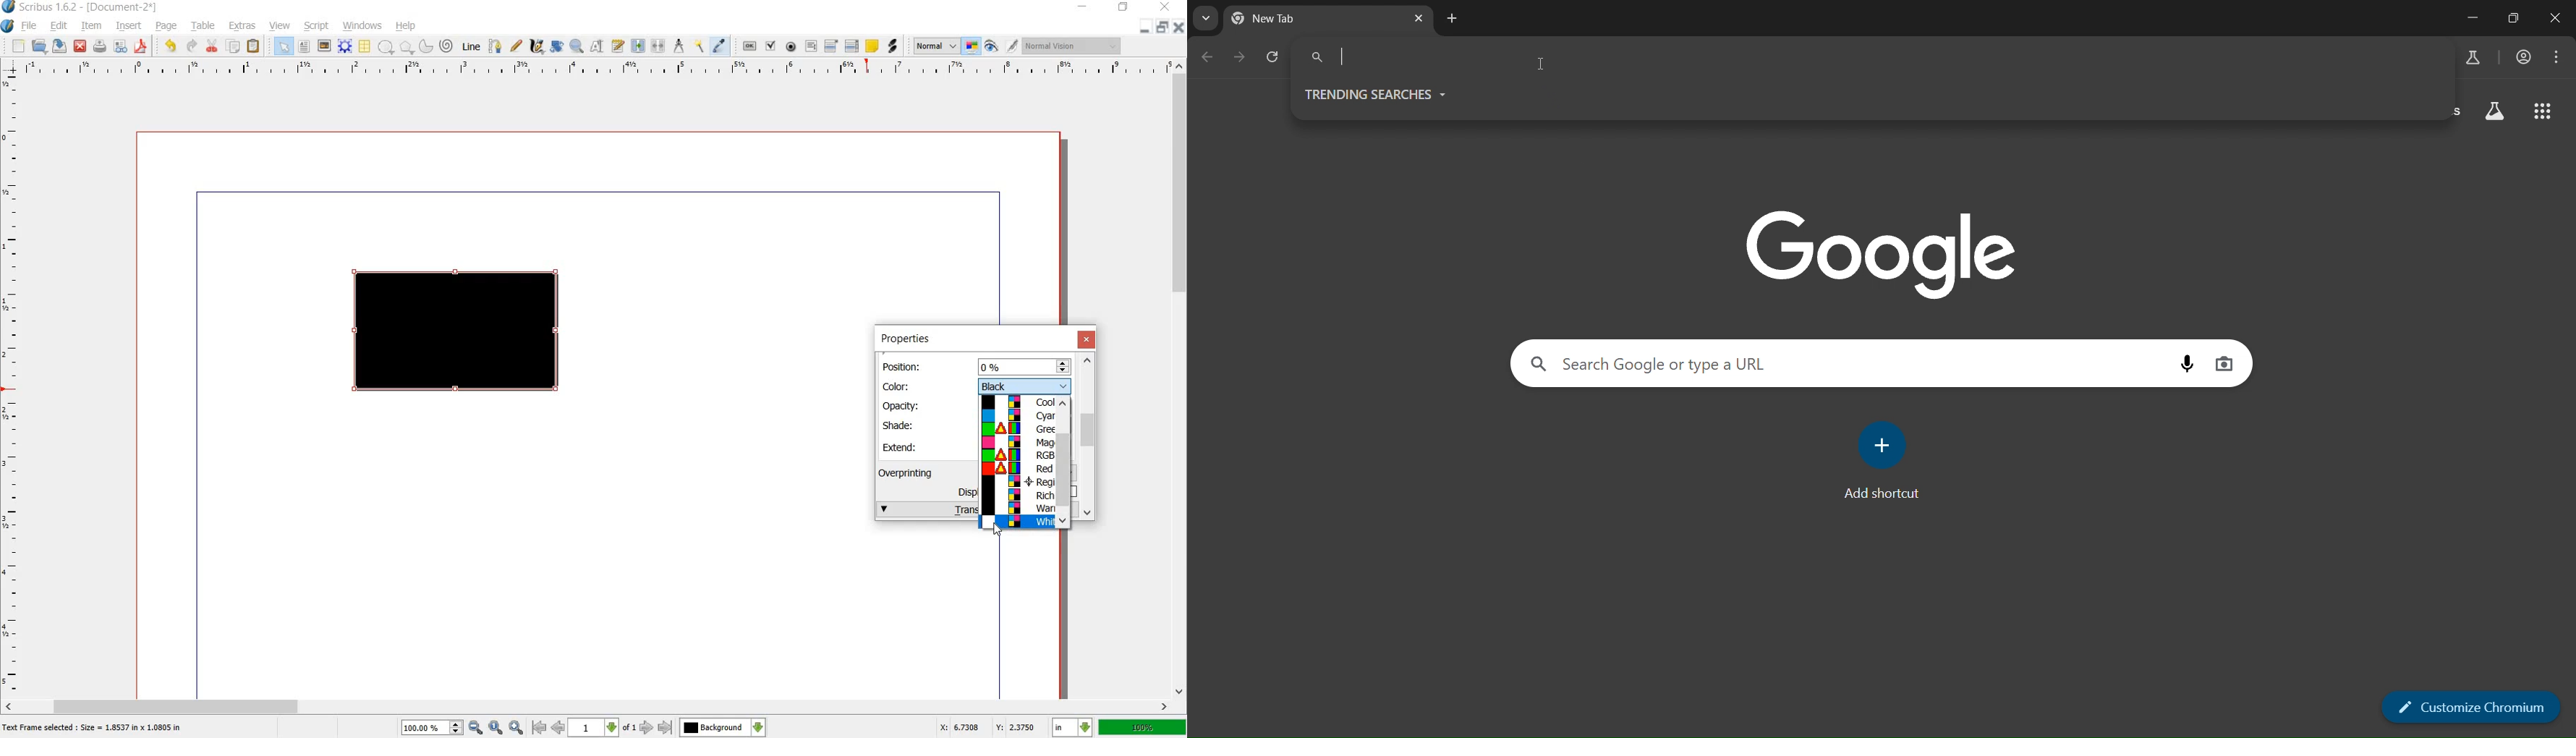 This screenshot has height=756, width=2576. Describe the element at coordinates (1168, 6) in the screenshot. I see `close` at that location.